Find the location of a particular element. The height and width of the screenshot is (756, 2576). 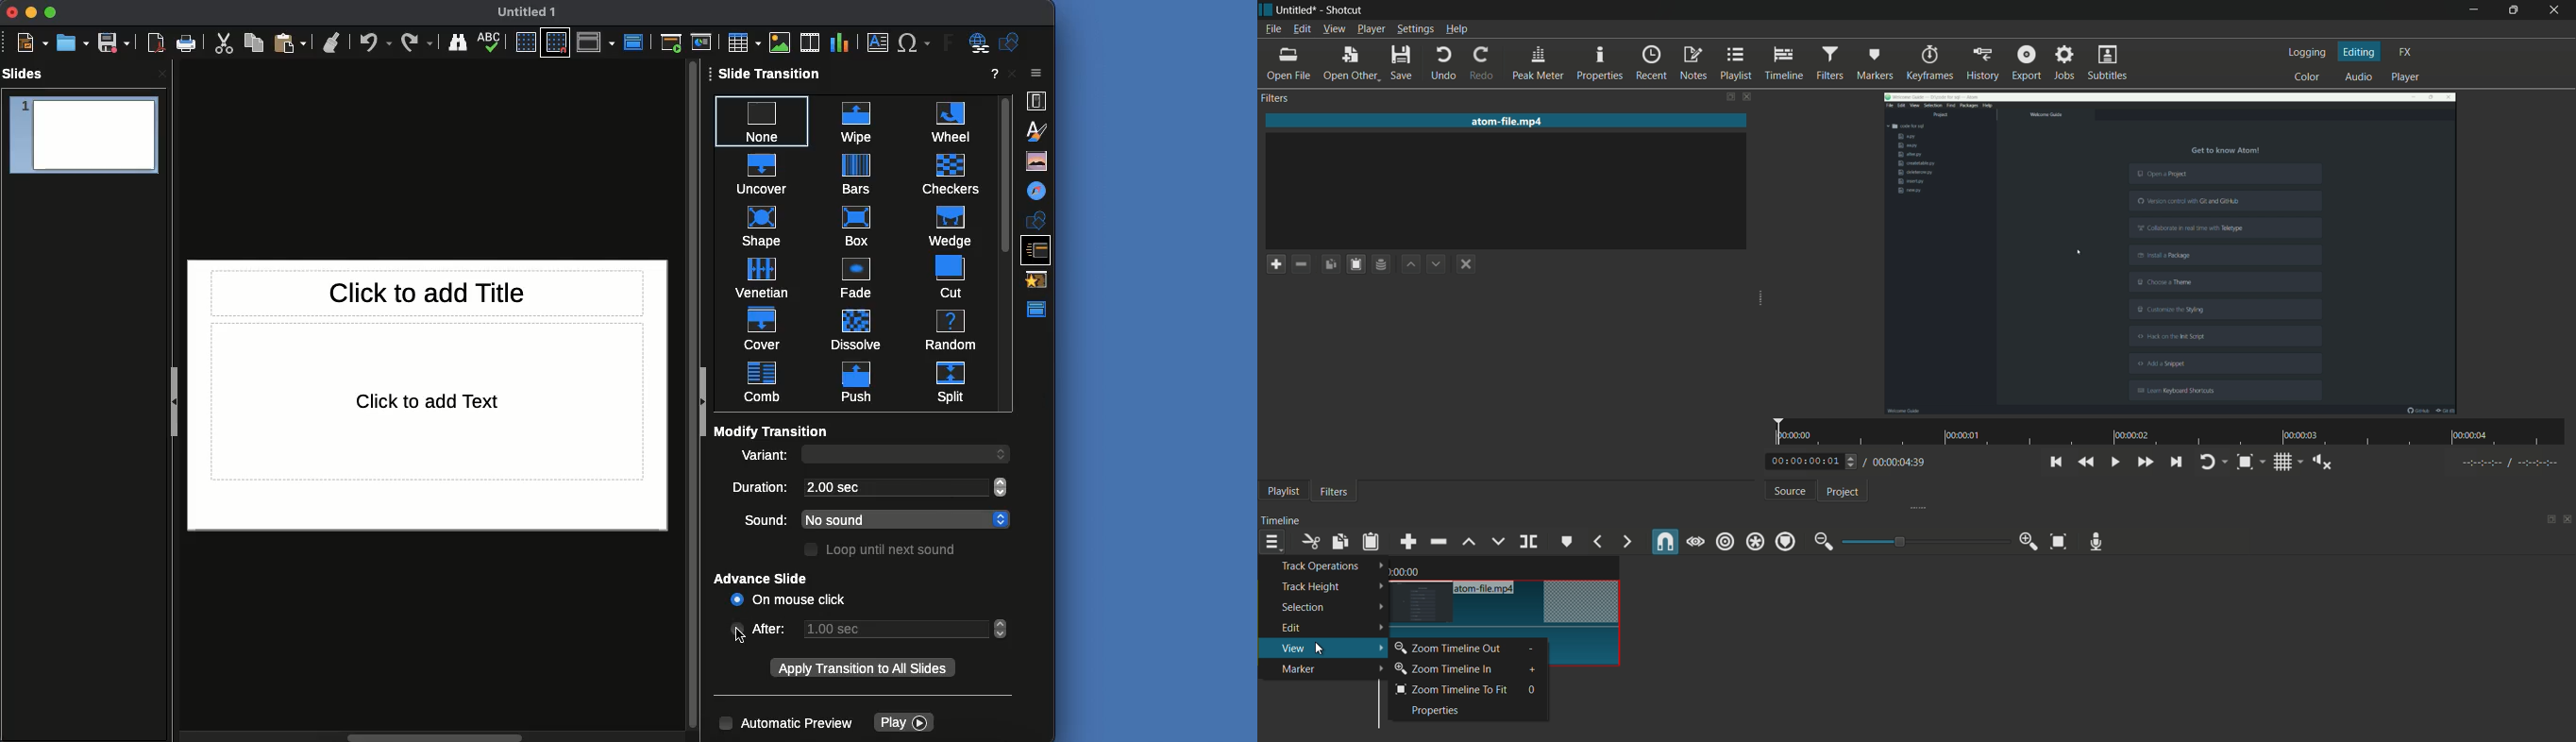

 is located at coordinates (528, 11).